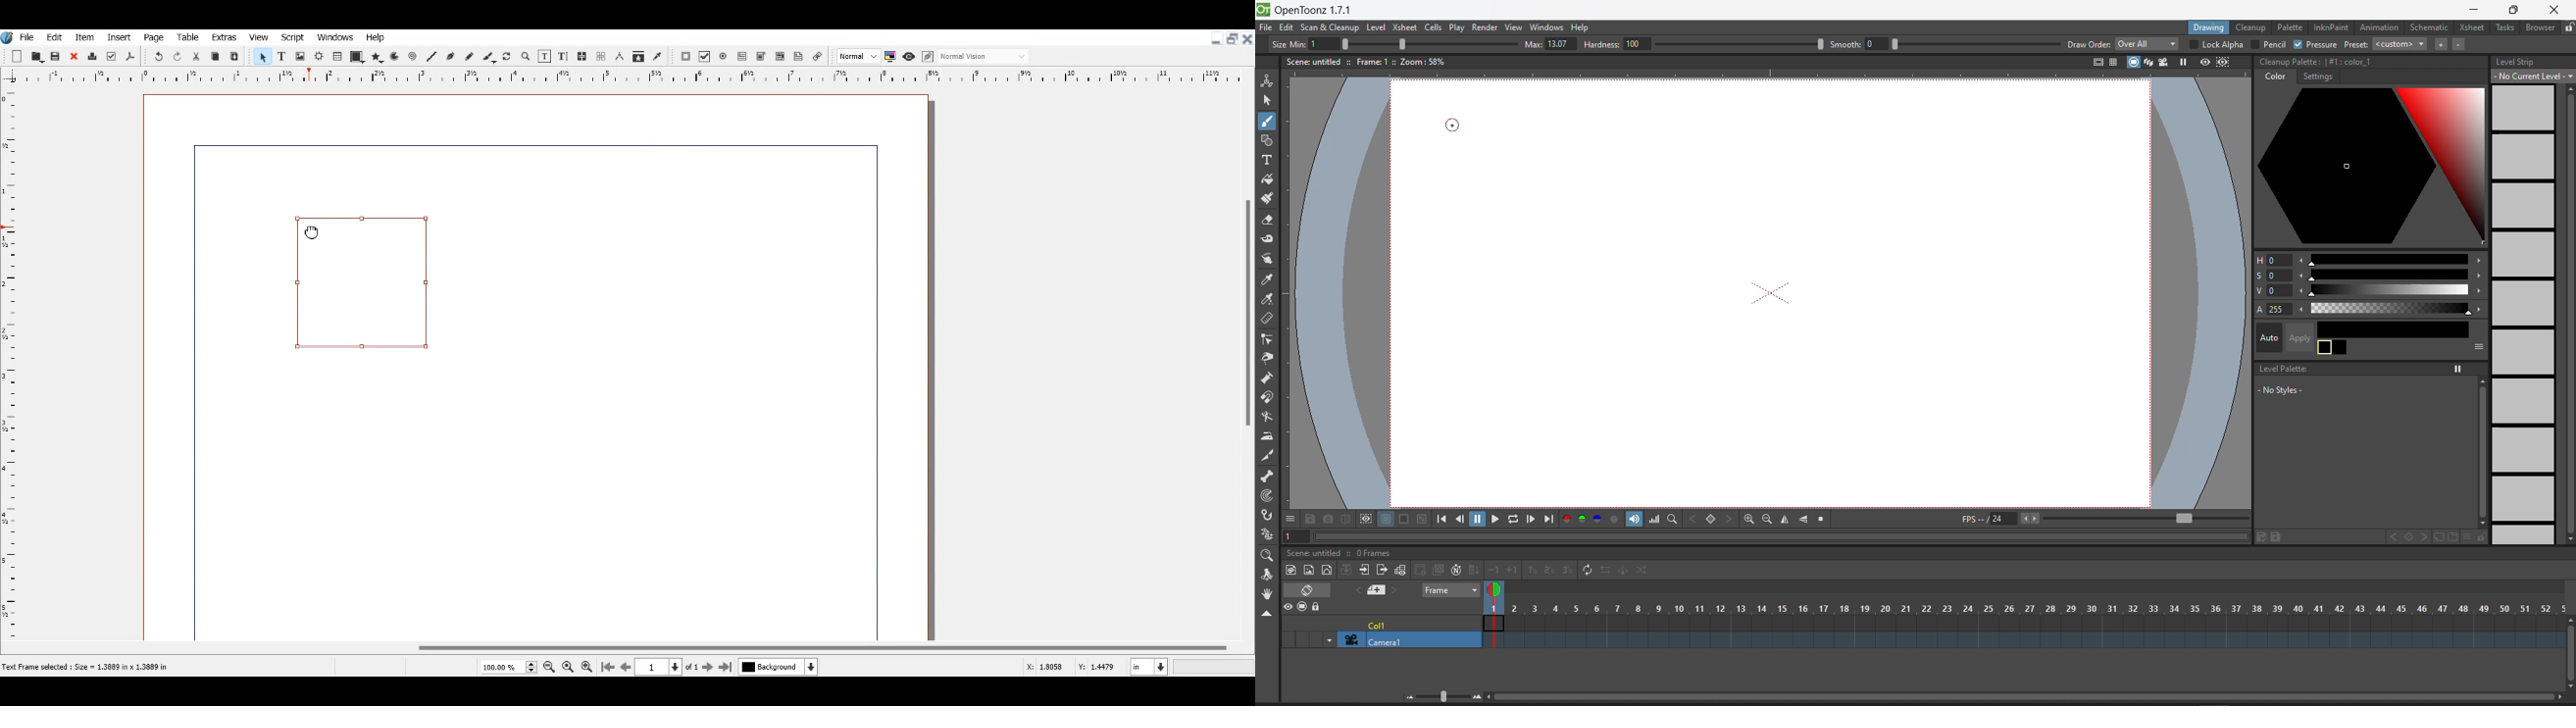 Image resolution: width=2576 pixels, height=728 pixels. Describe the element at coordinates (187, 37) in the screenshot. I see `Table` at that location.